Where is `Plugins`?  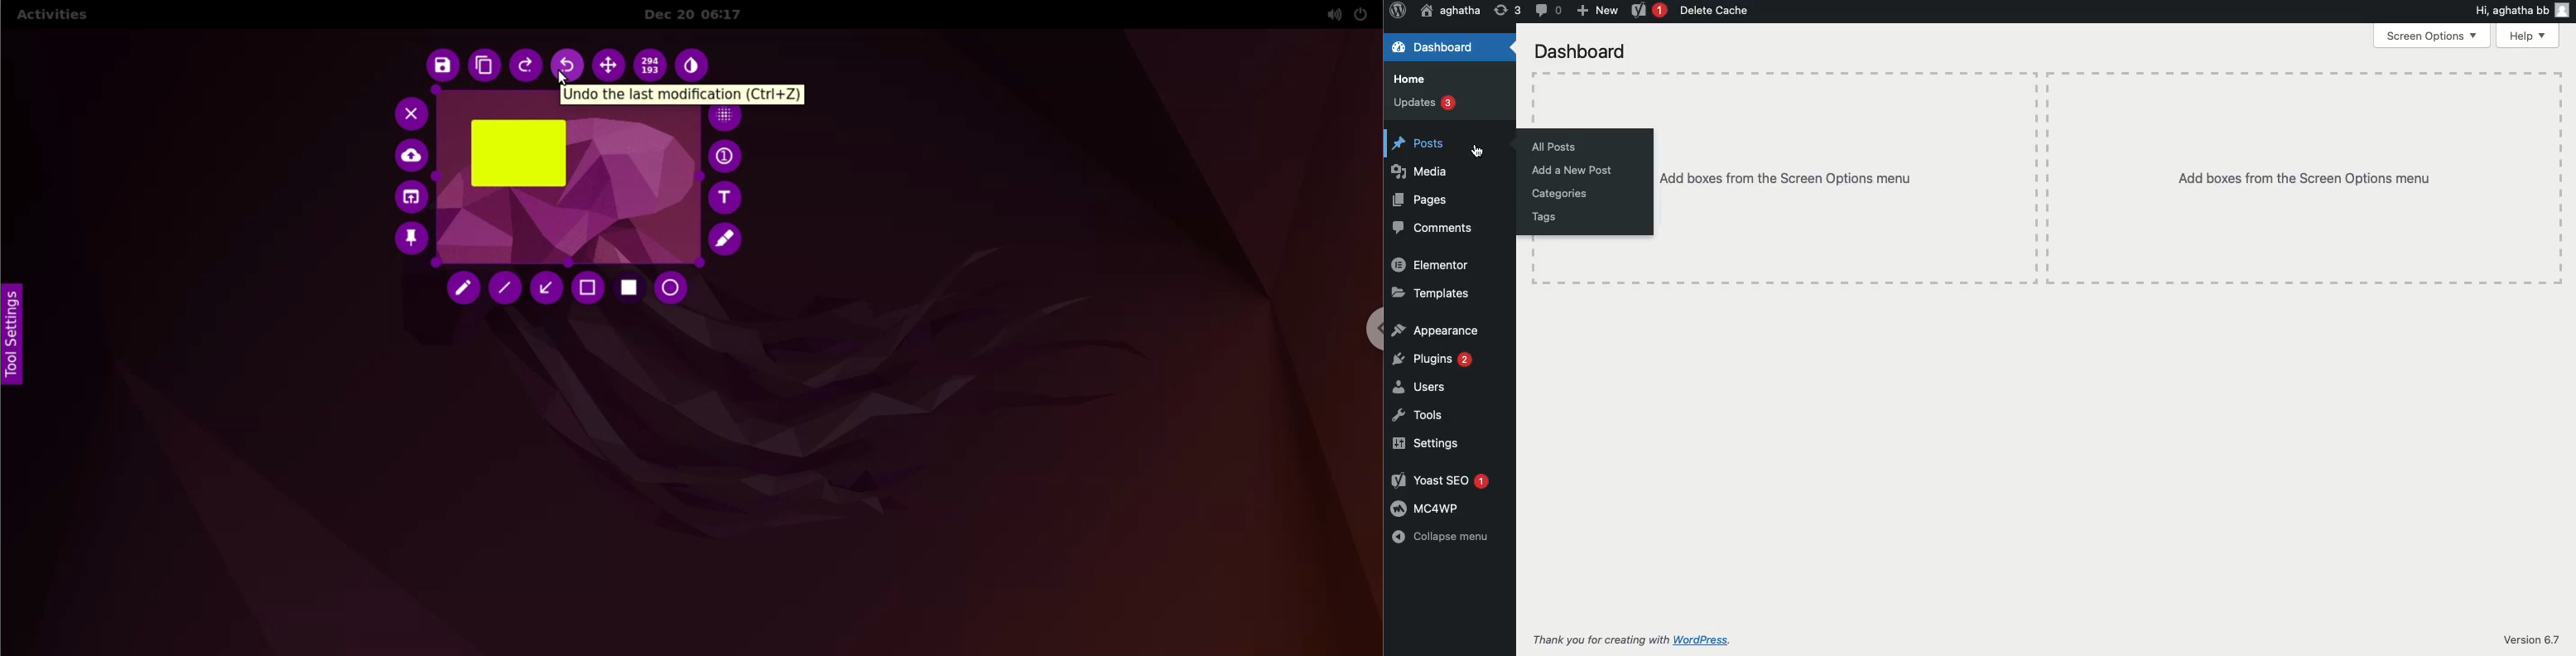
Plugins is located at coordinates (1433, 359).